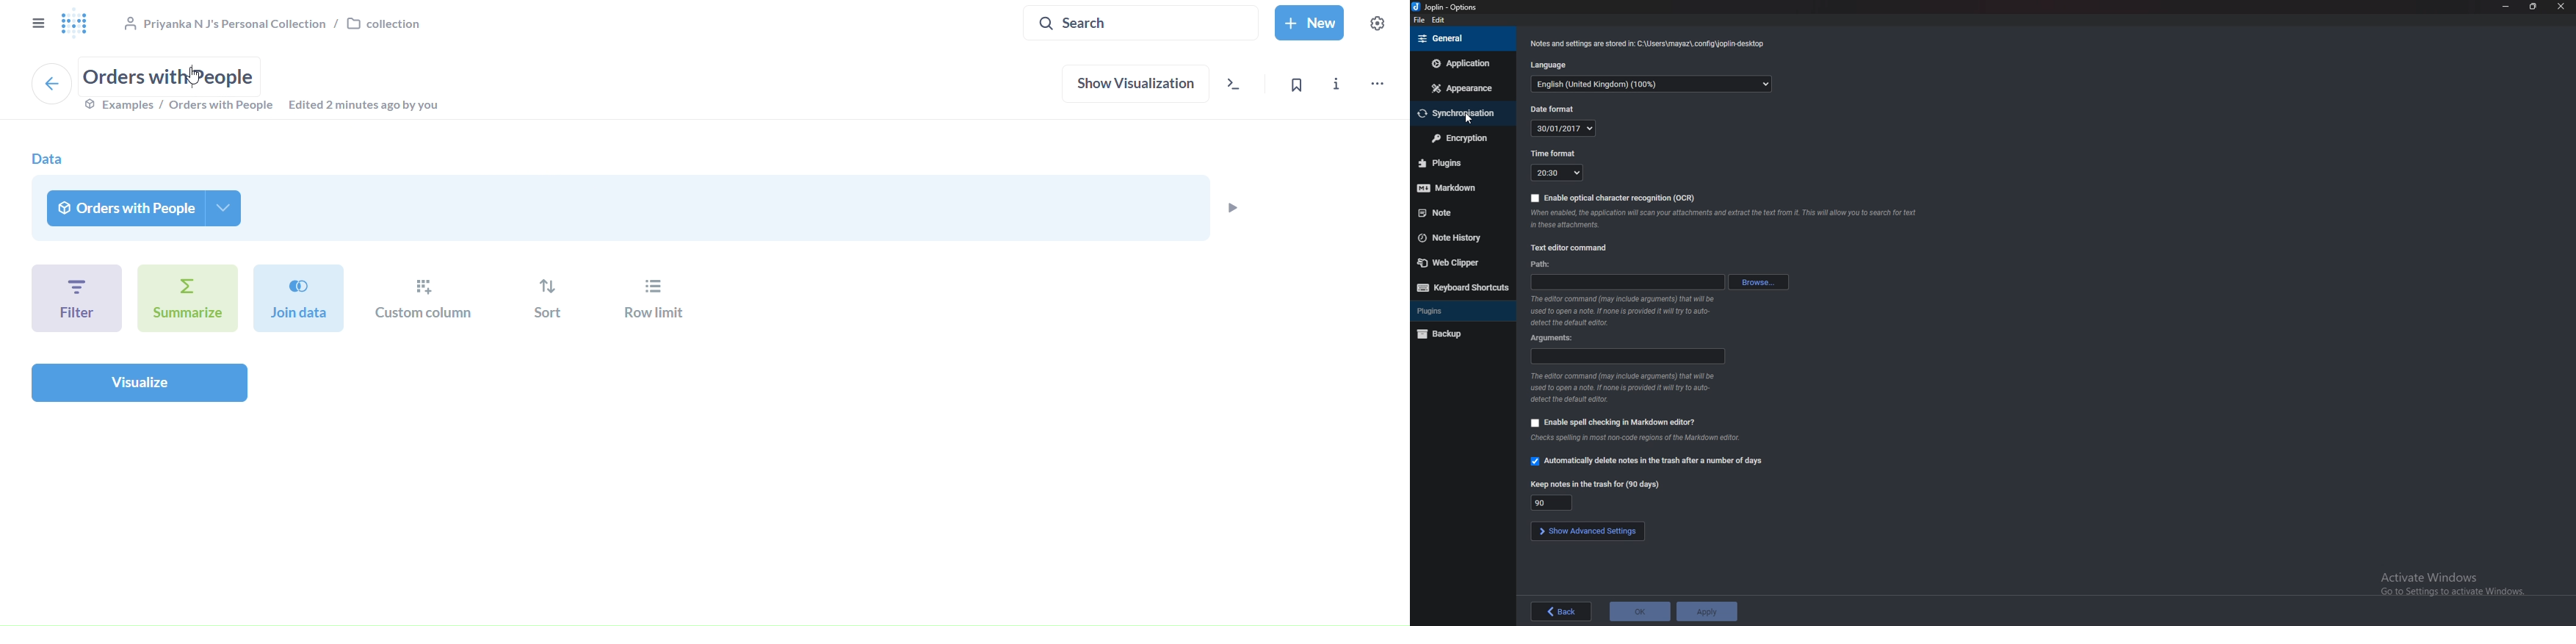 This screenshot has height=644, width=2576. I want to click on back, so click(1564, 612).